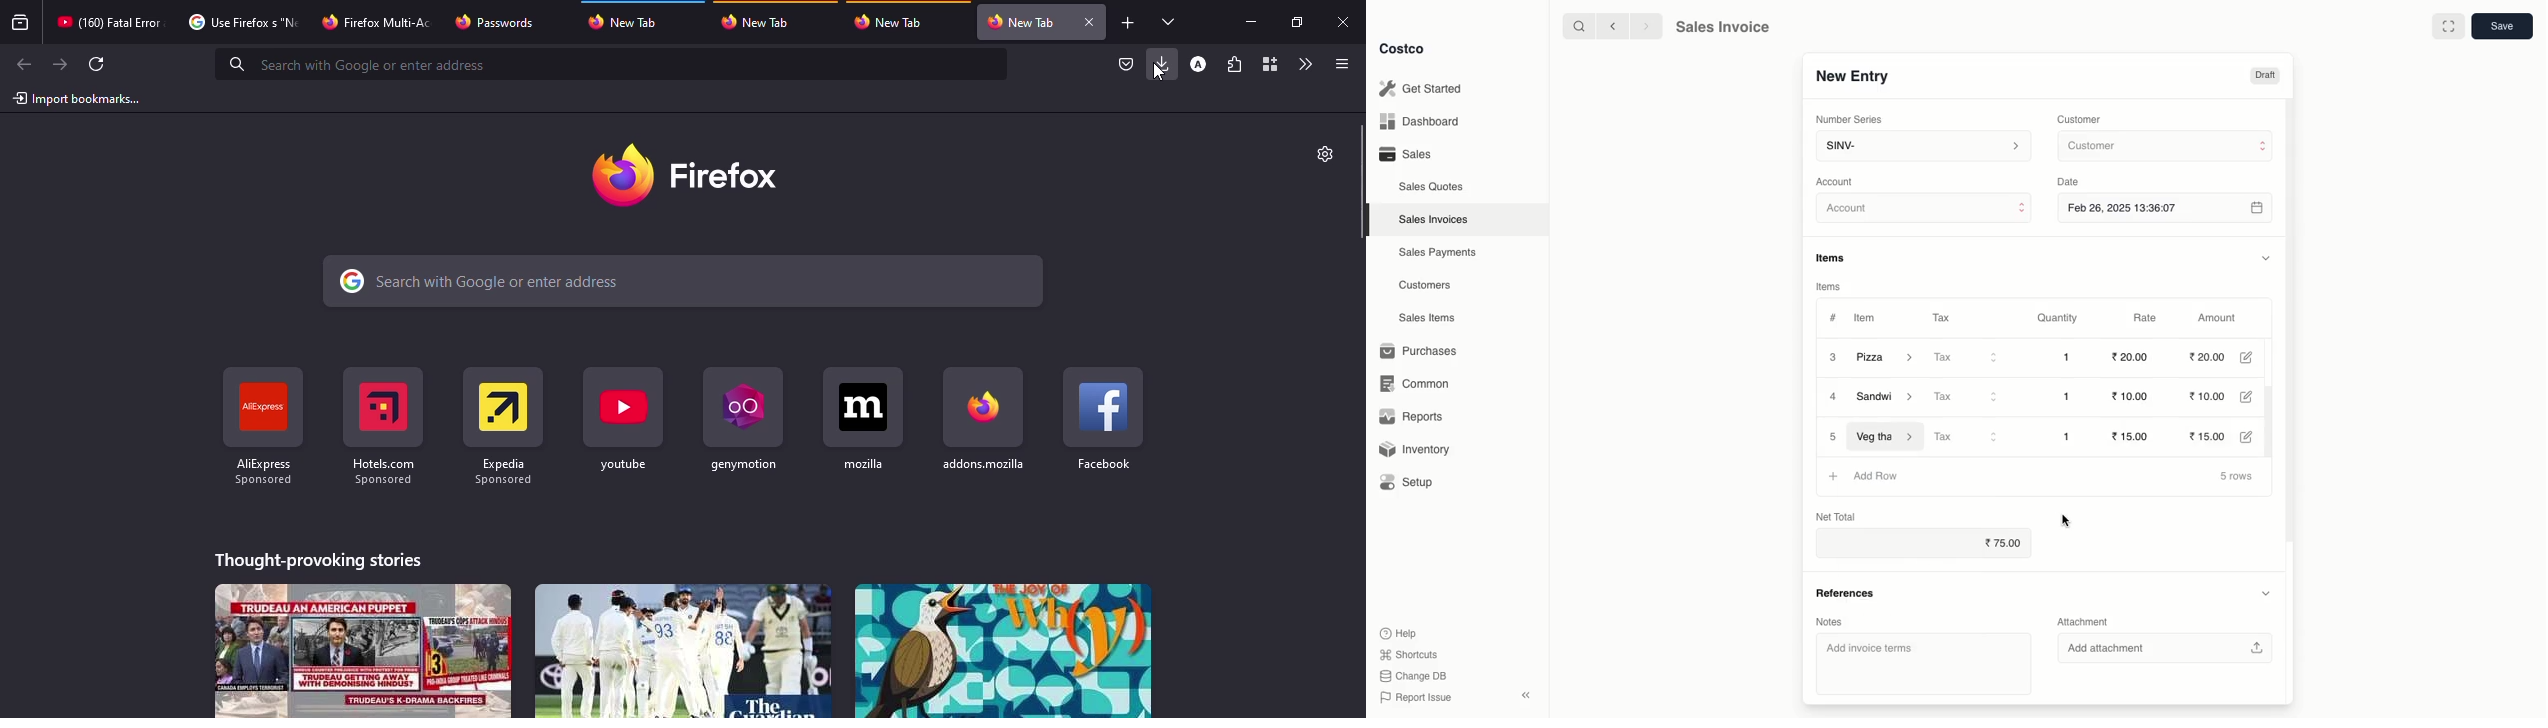 This screenshot has width=2548, height=728. Describe the element at coordinates (1845, 591) in the screenshot. I see `References` at that location.